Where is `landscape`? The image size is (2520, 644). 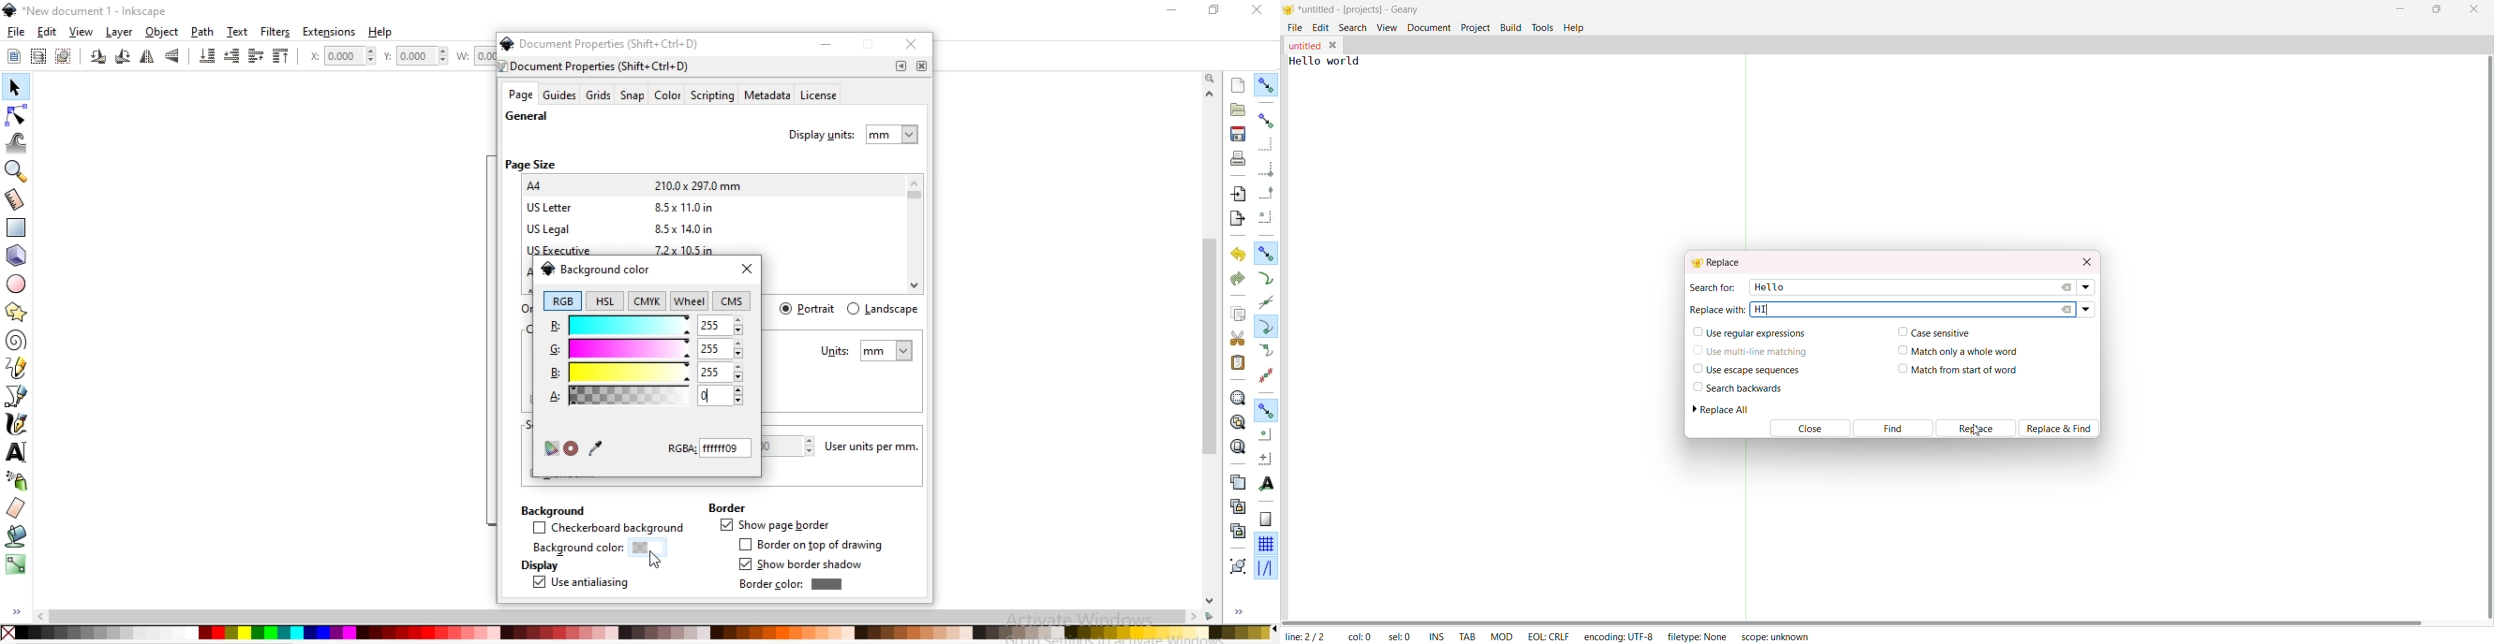
landscape is located at coordinates (882, 309).